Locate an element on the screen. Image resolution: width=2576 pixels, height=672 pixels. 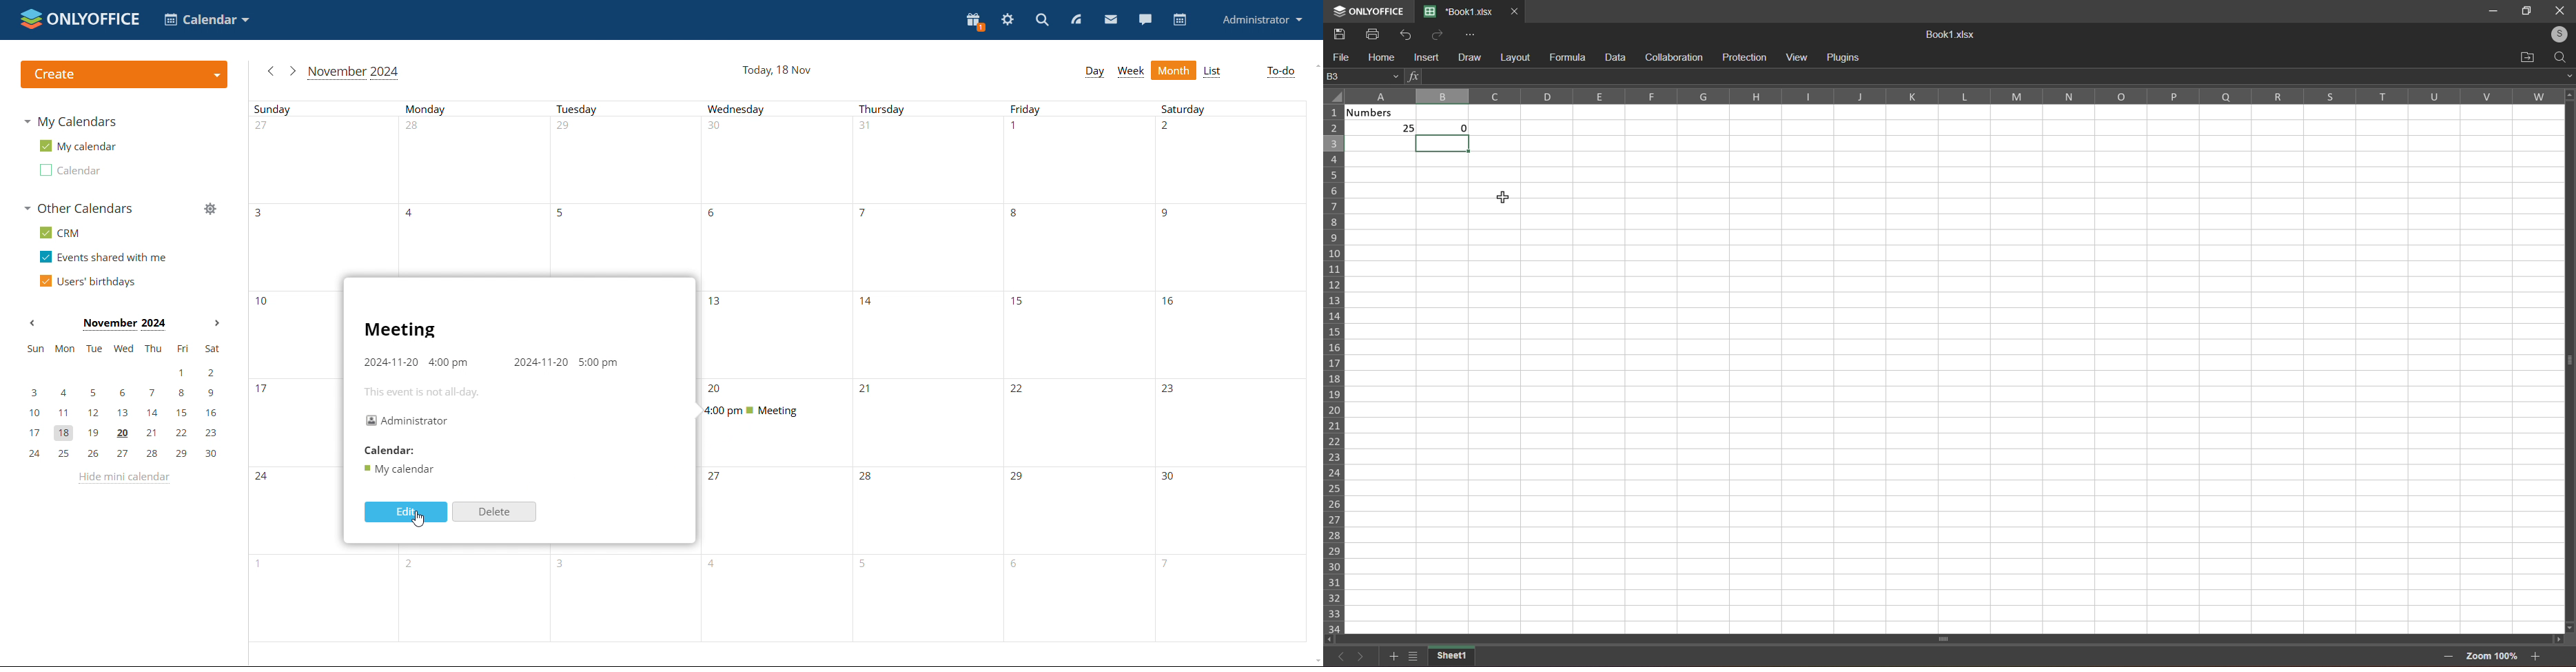
crm is located at coordinates (59, 233).